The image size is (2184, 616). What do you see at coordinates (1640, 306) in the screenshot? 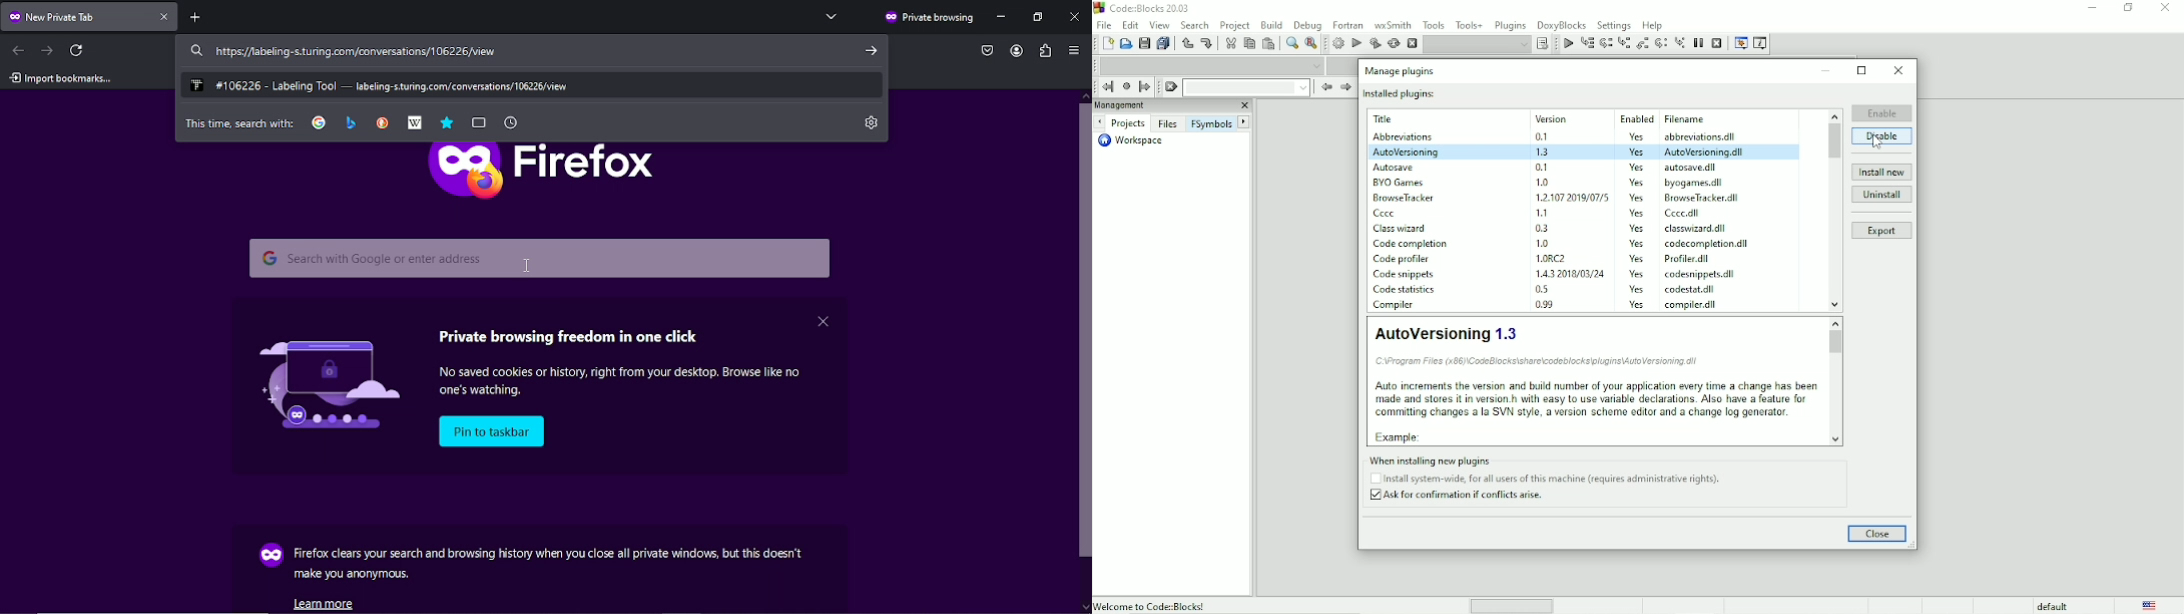
I see `Yes` at bounding box center [1640, 306].